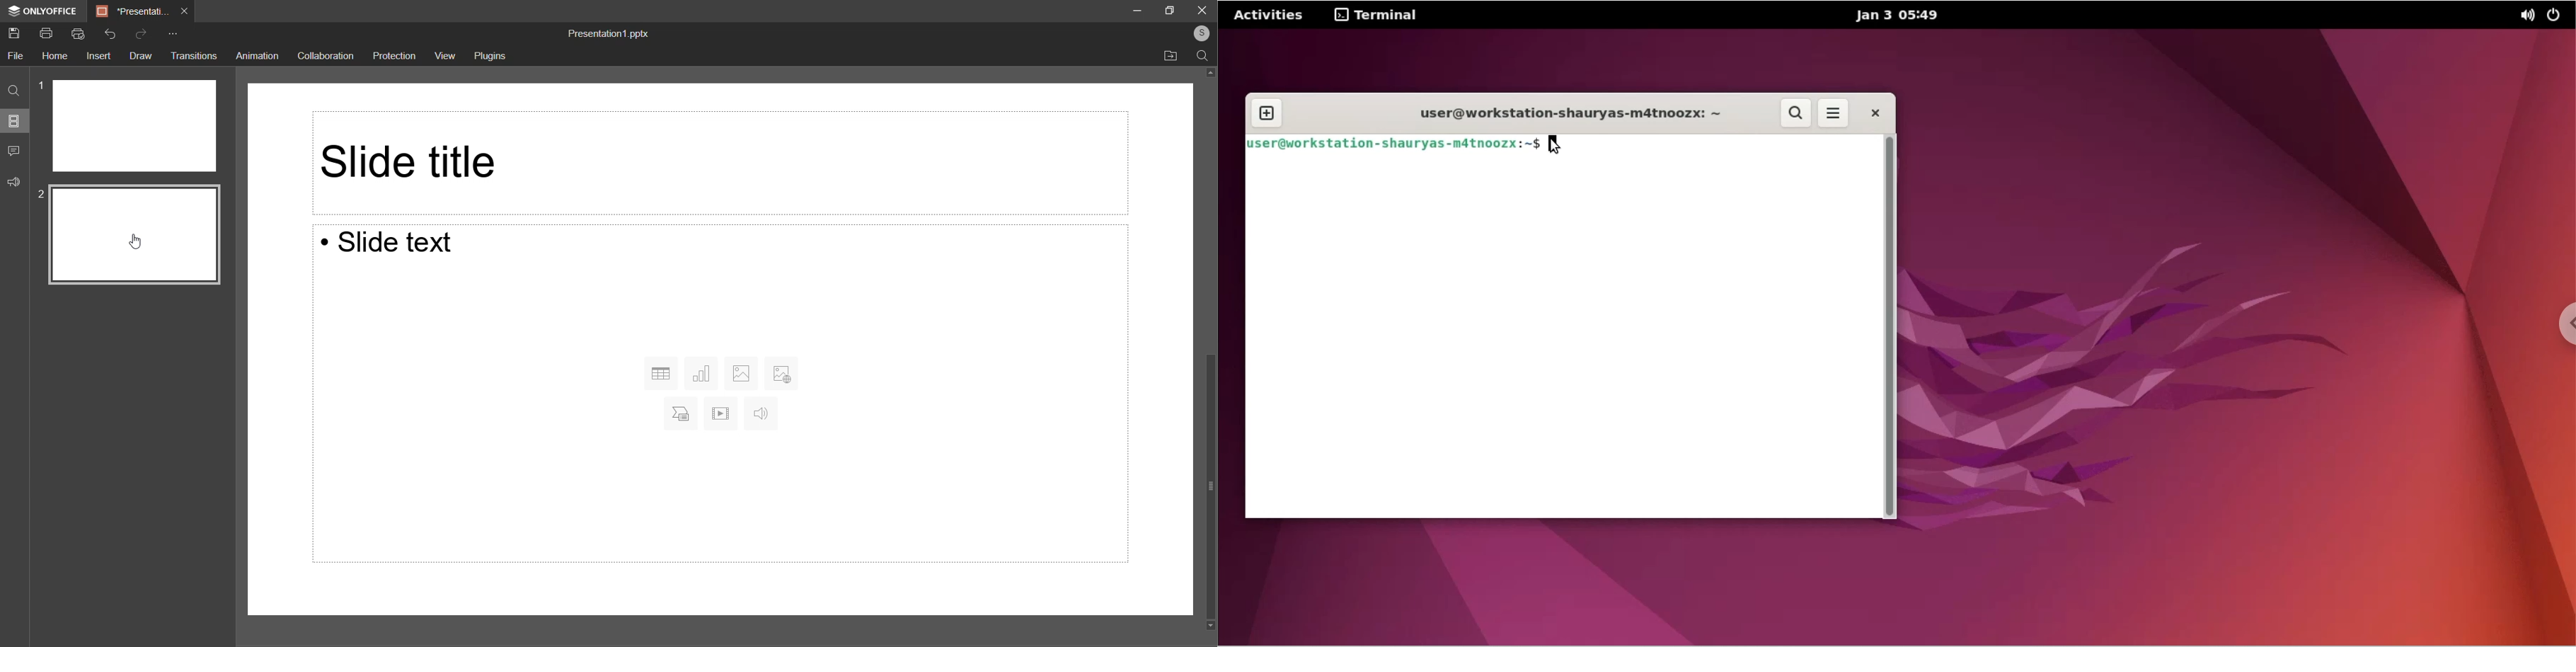 The width and height of the screenshot is (2576, 672). Describe the element at coordinates (782, 371) in the screenshot. I see `Image from URL` at that location.